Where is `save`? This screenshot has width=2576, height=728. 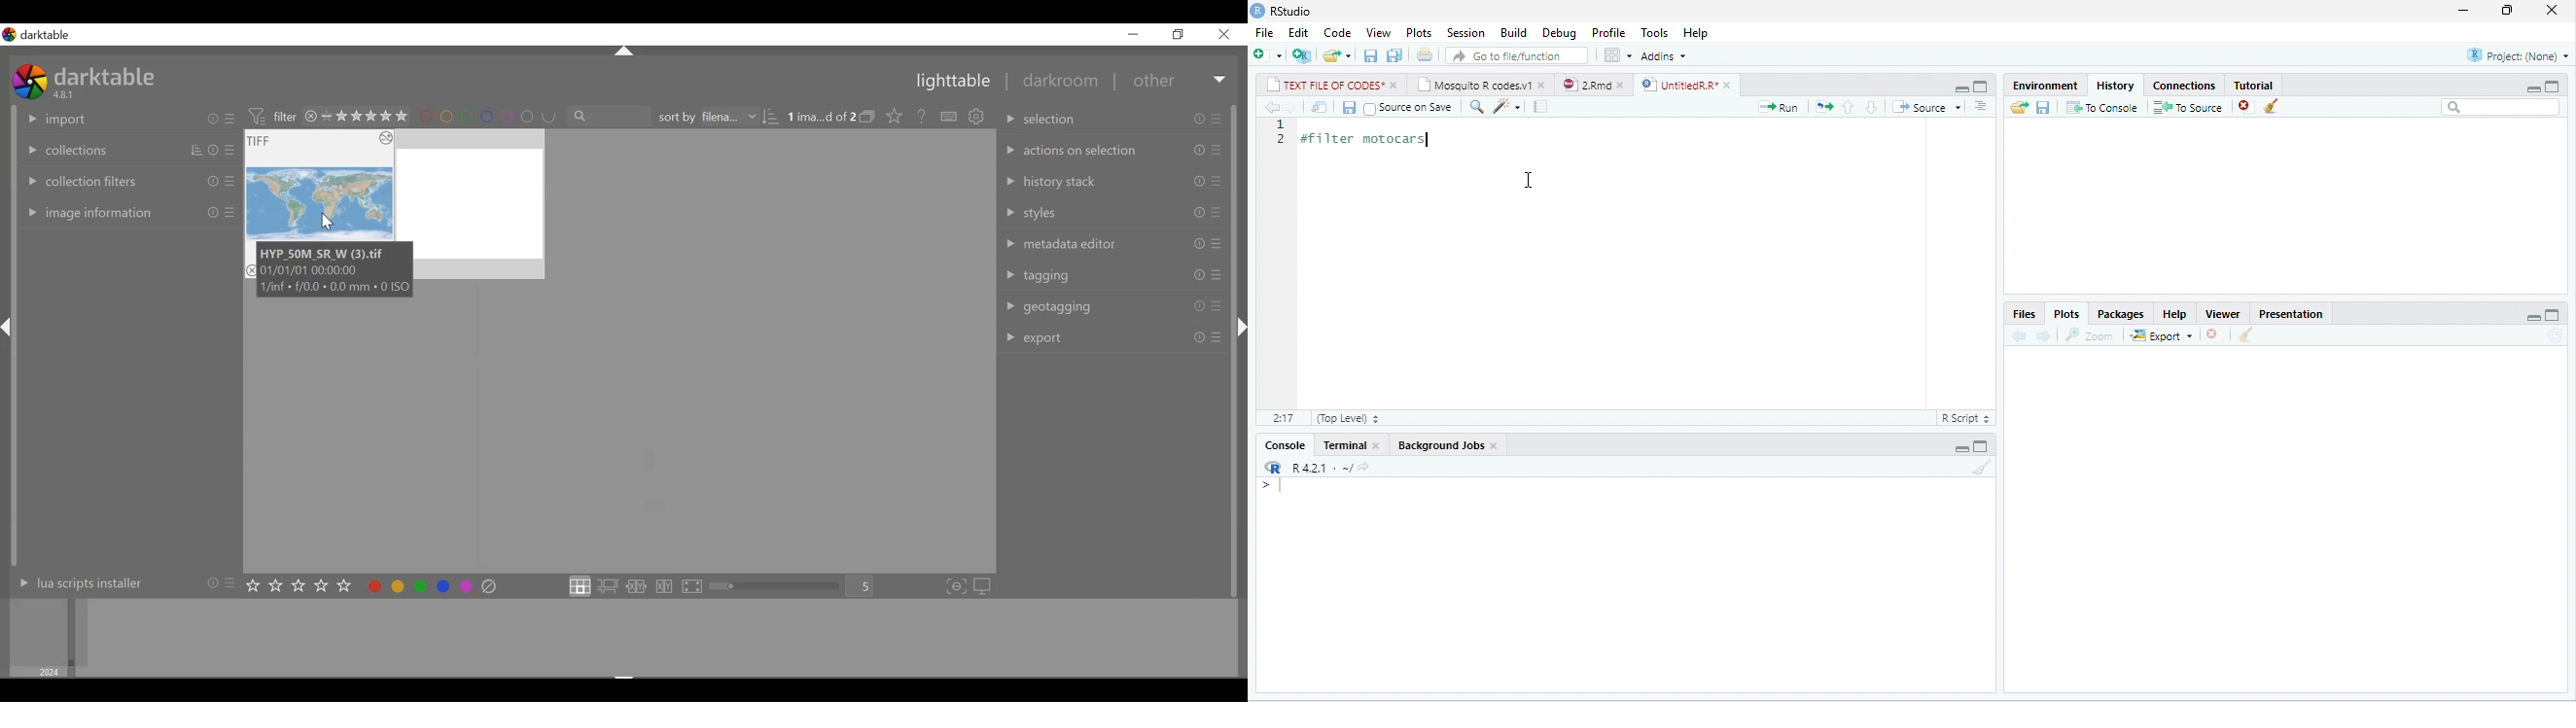
save is located at coordinates (1349, 107).